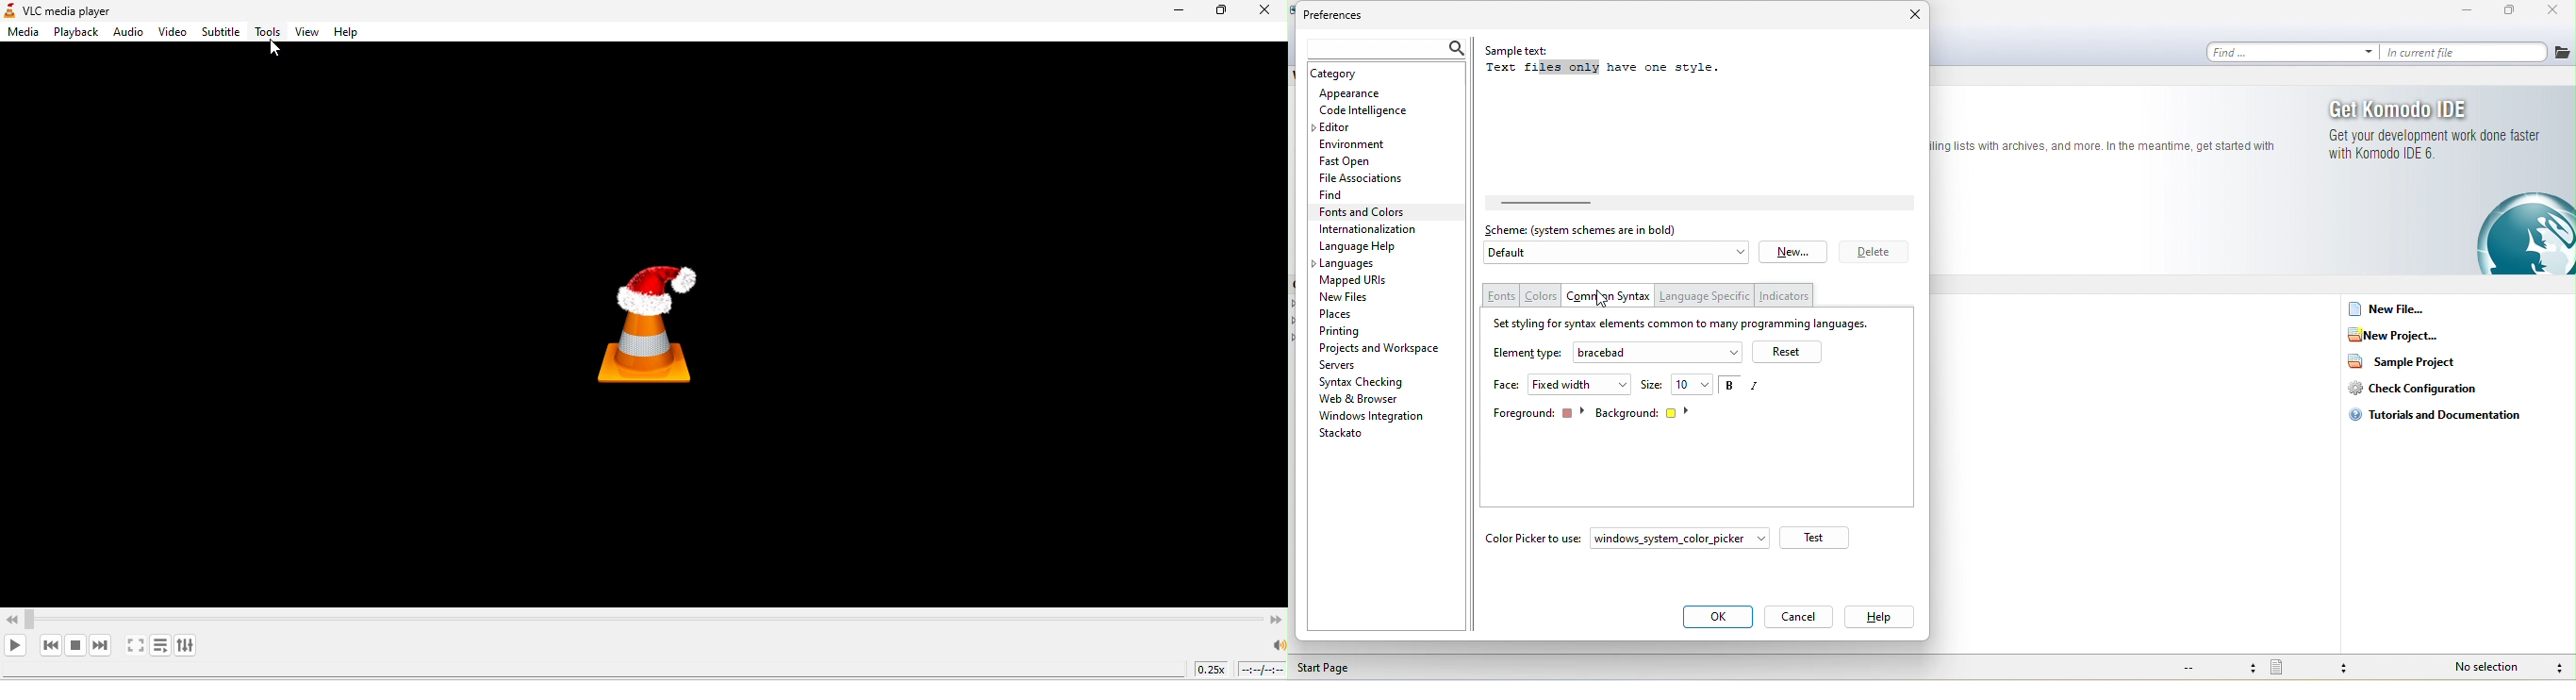  I want to click on cursor movement, so click(281, 50).